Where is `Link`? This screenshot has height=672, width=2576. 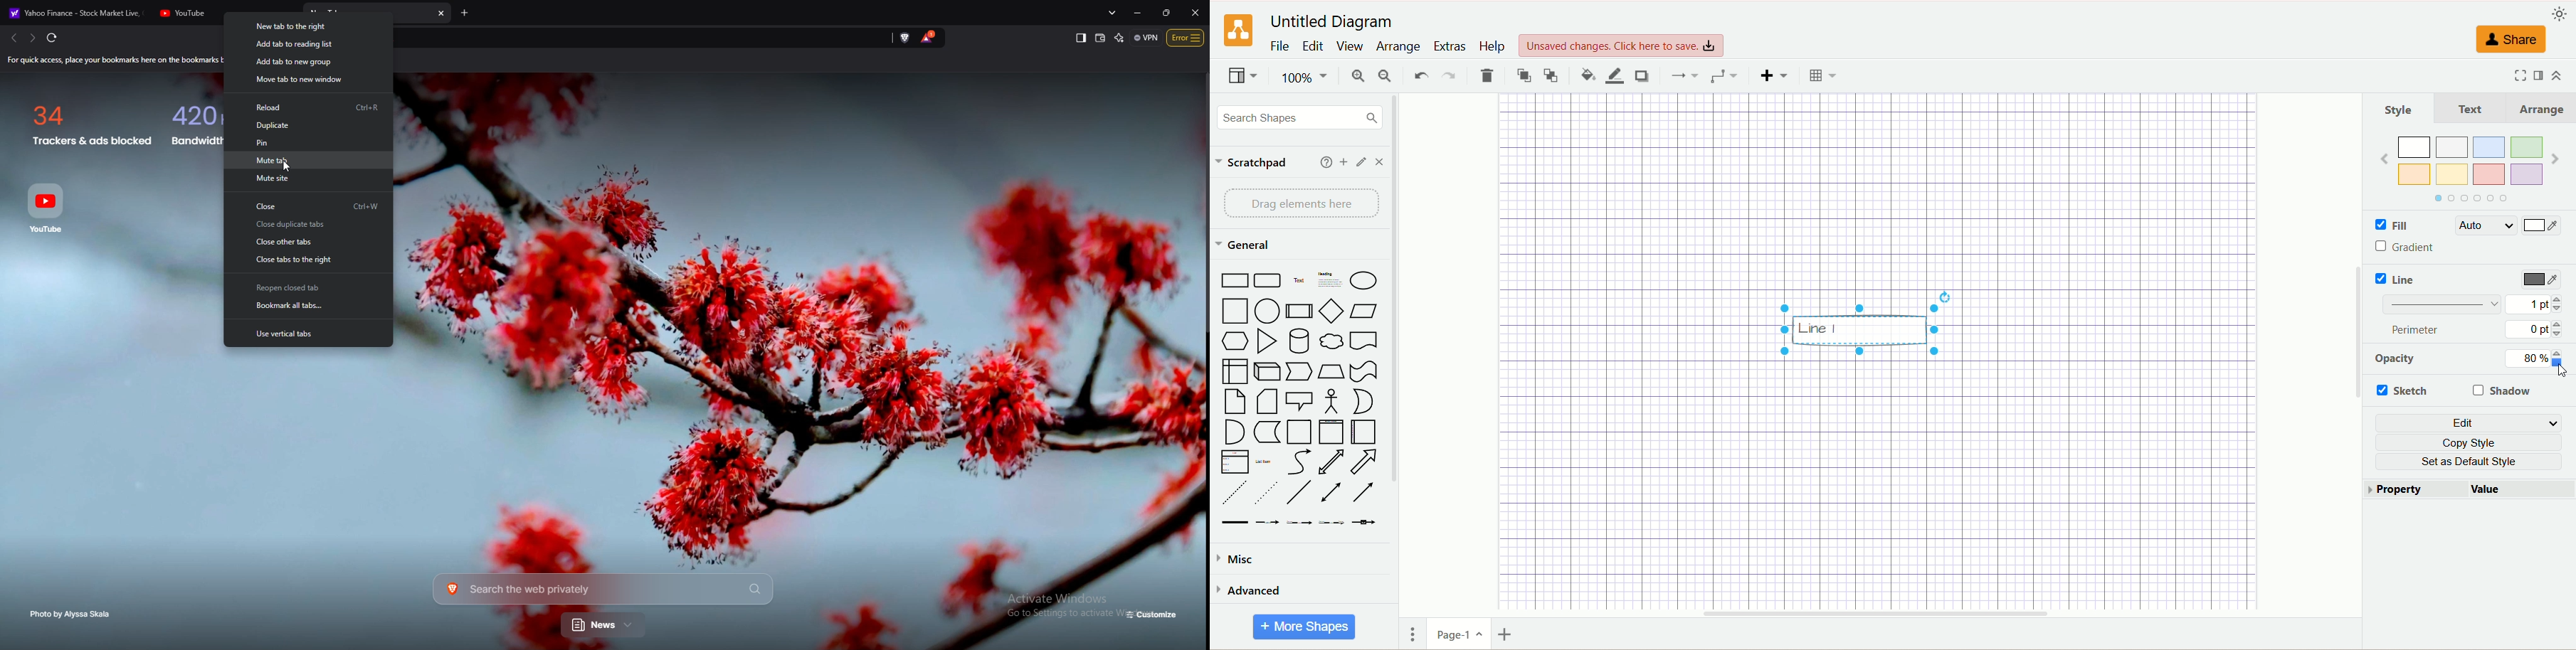 Link is located at coordinates (1235, 523).